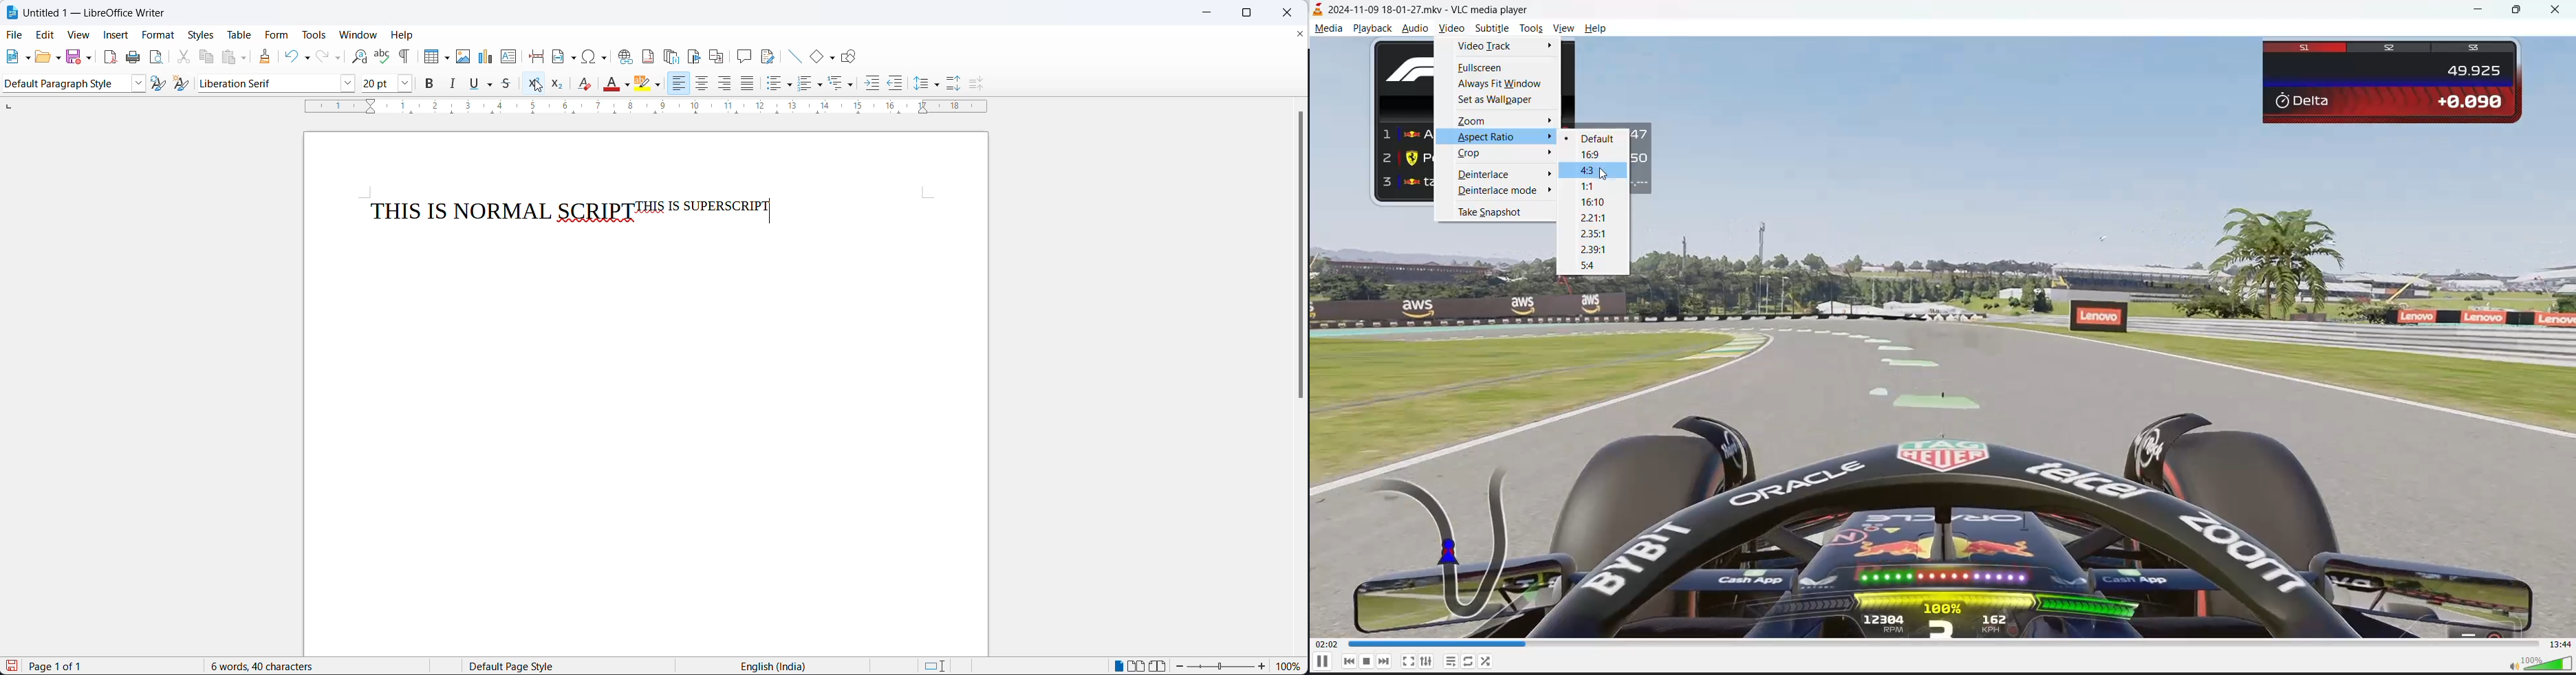  I want to click on ruler, so click(642, 109).